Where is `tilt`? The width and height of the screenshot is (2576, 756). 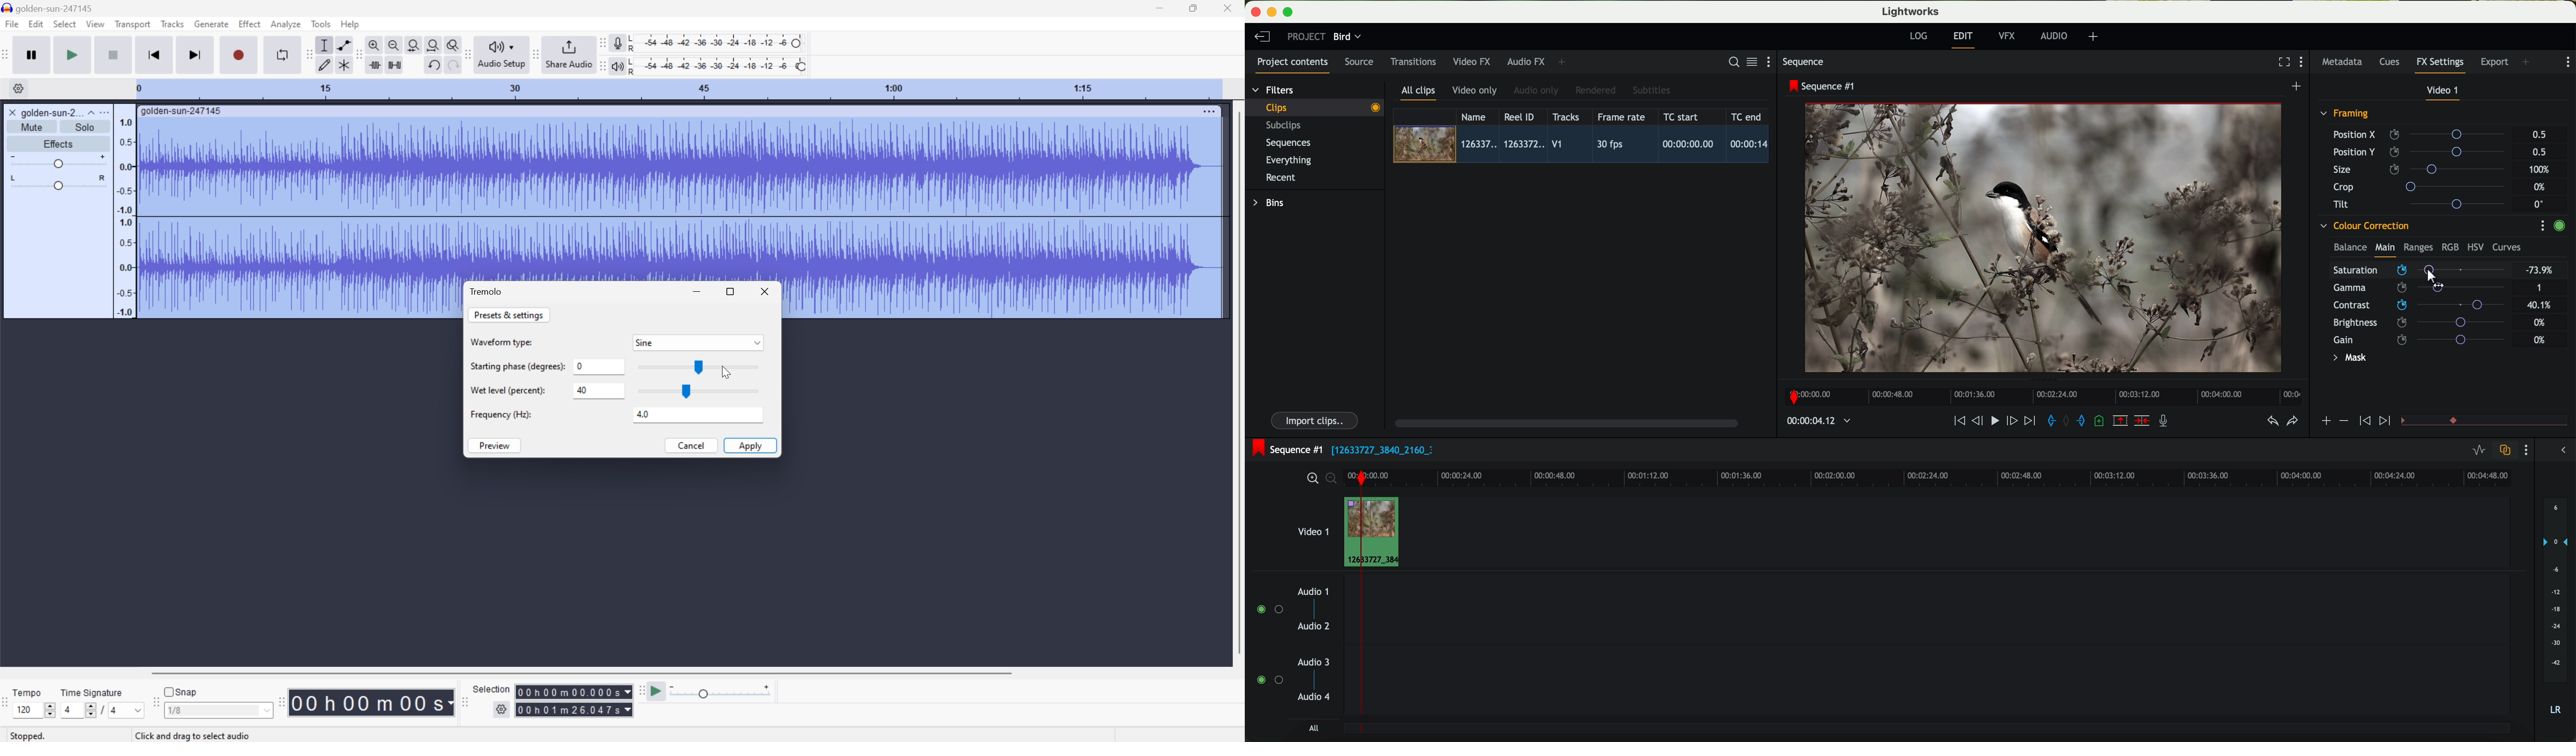 tilt is located at coordinates (2424, 204).